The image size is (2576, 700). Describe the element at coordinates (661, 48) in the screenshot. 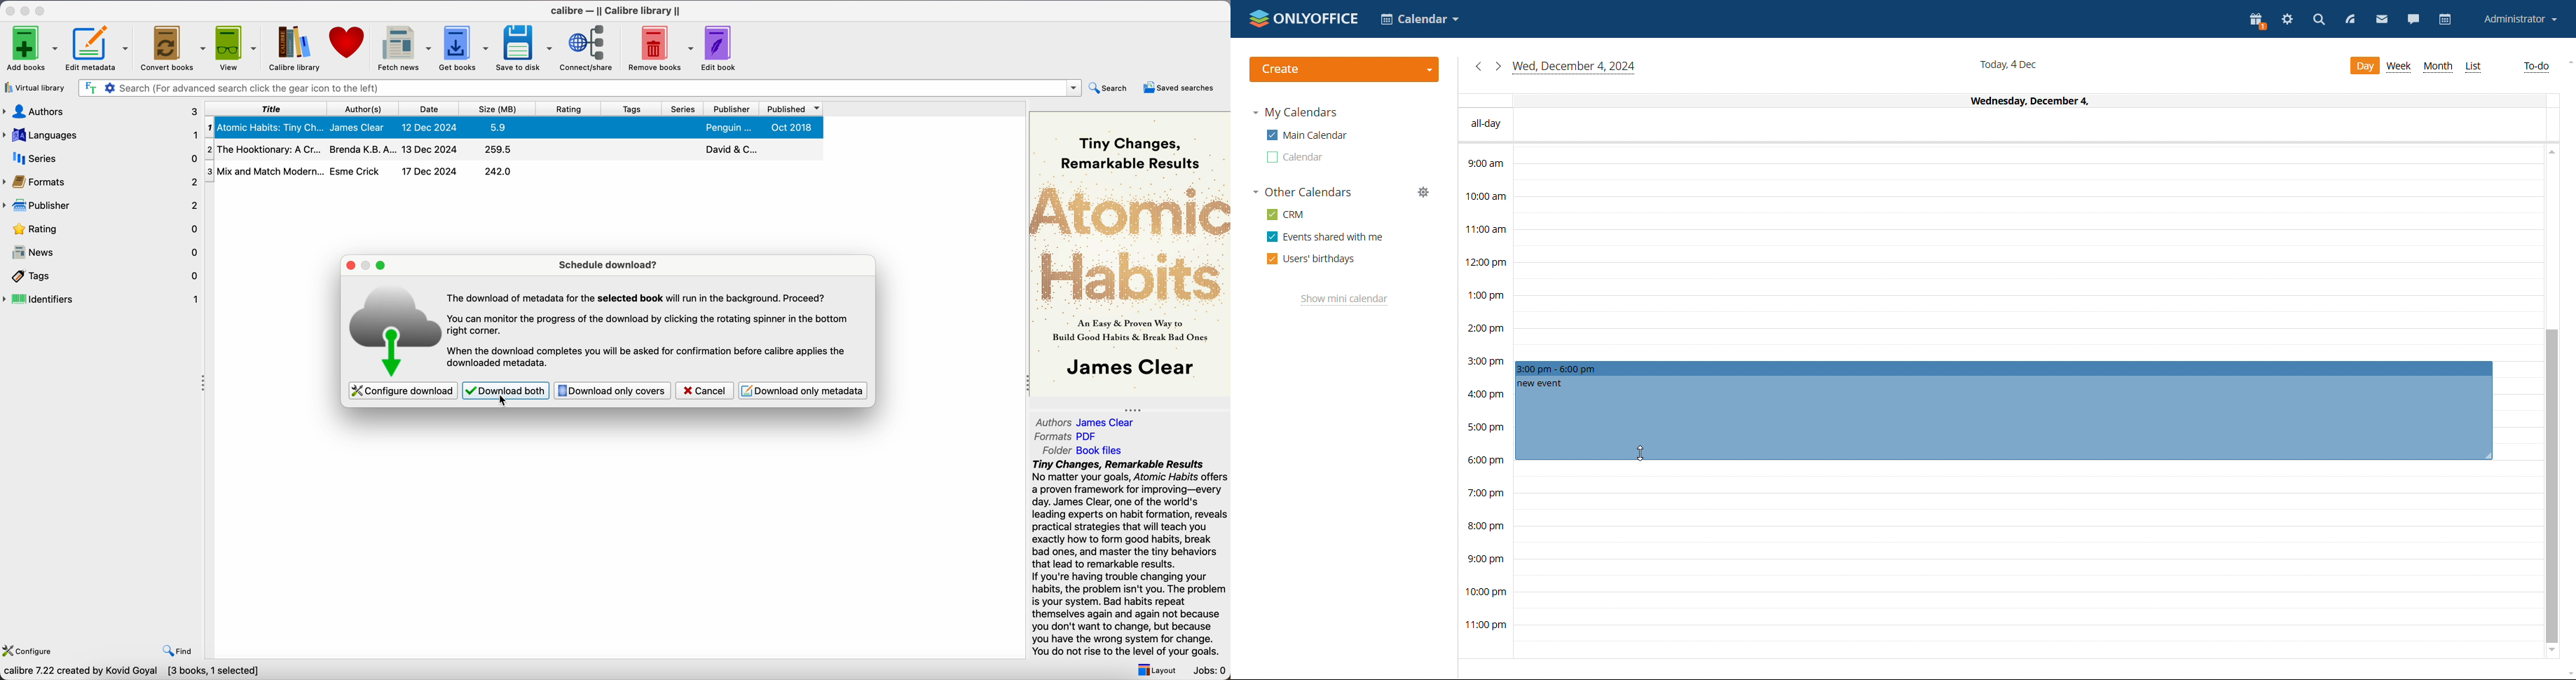

I see `remove books` at that location.